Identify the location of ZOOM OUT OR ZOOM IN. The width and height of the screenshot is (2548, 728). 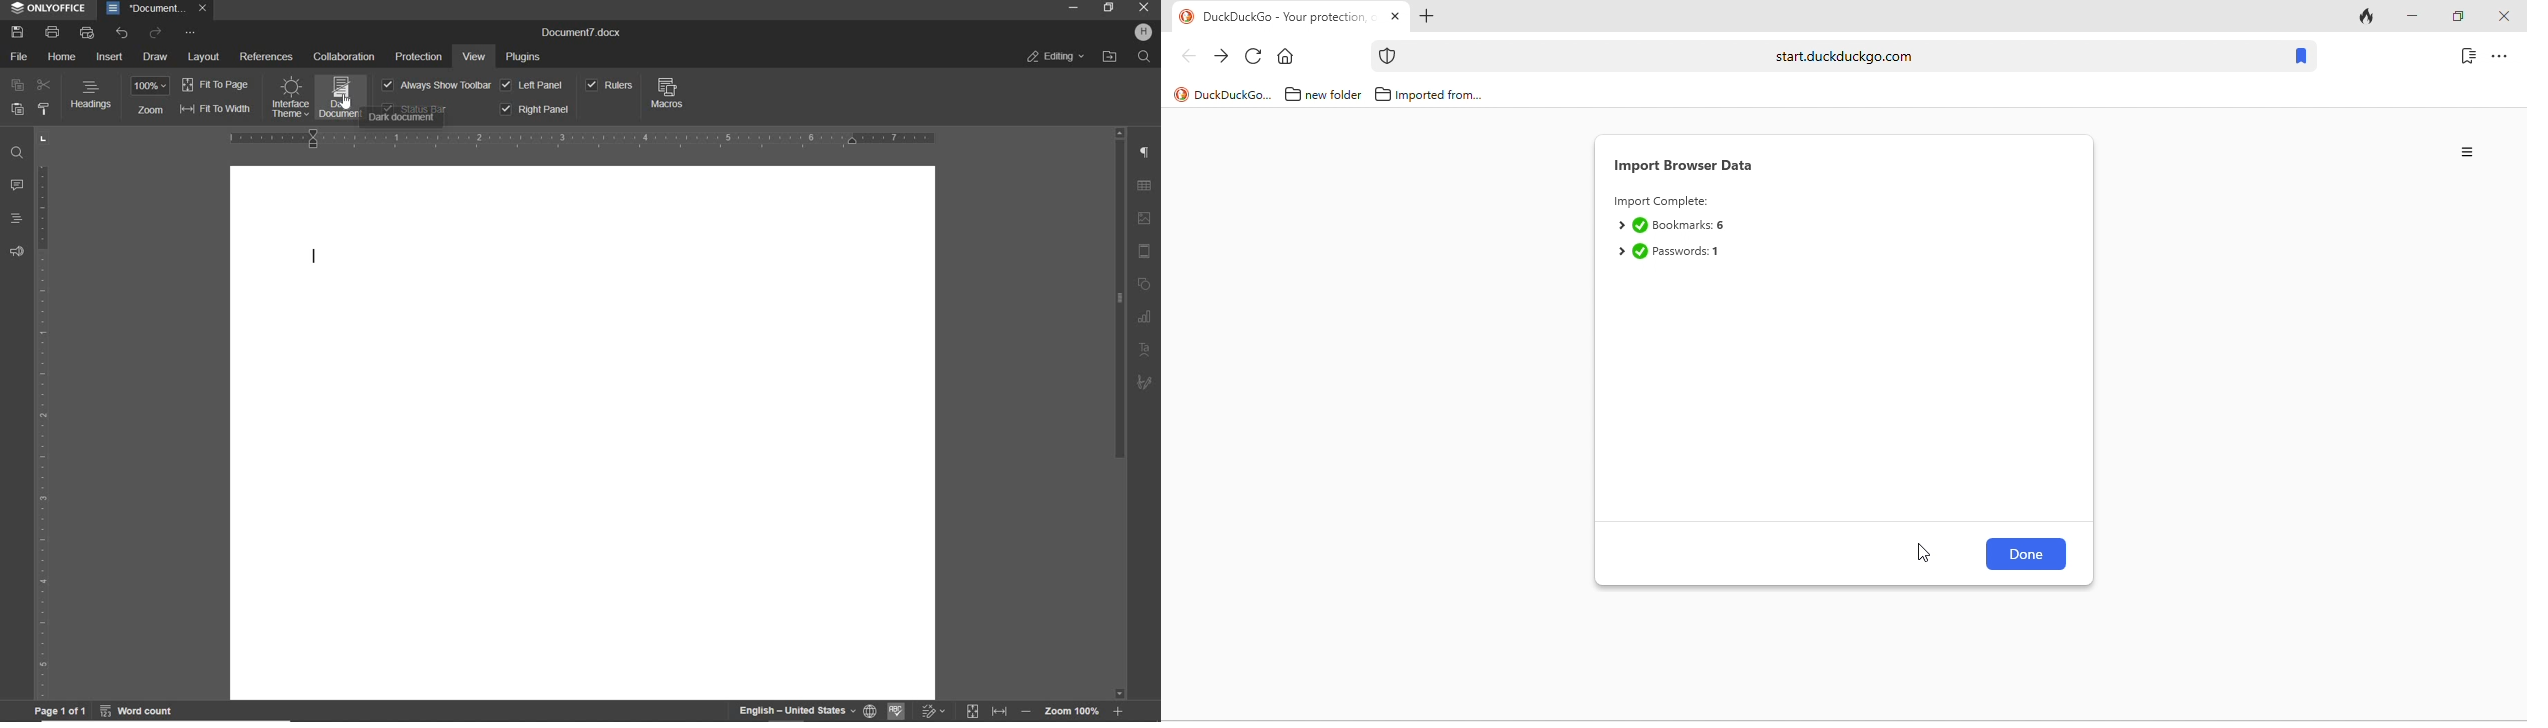
(1076, 712).